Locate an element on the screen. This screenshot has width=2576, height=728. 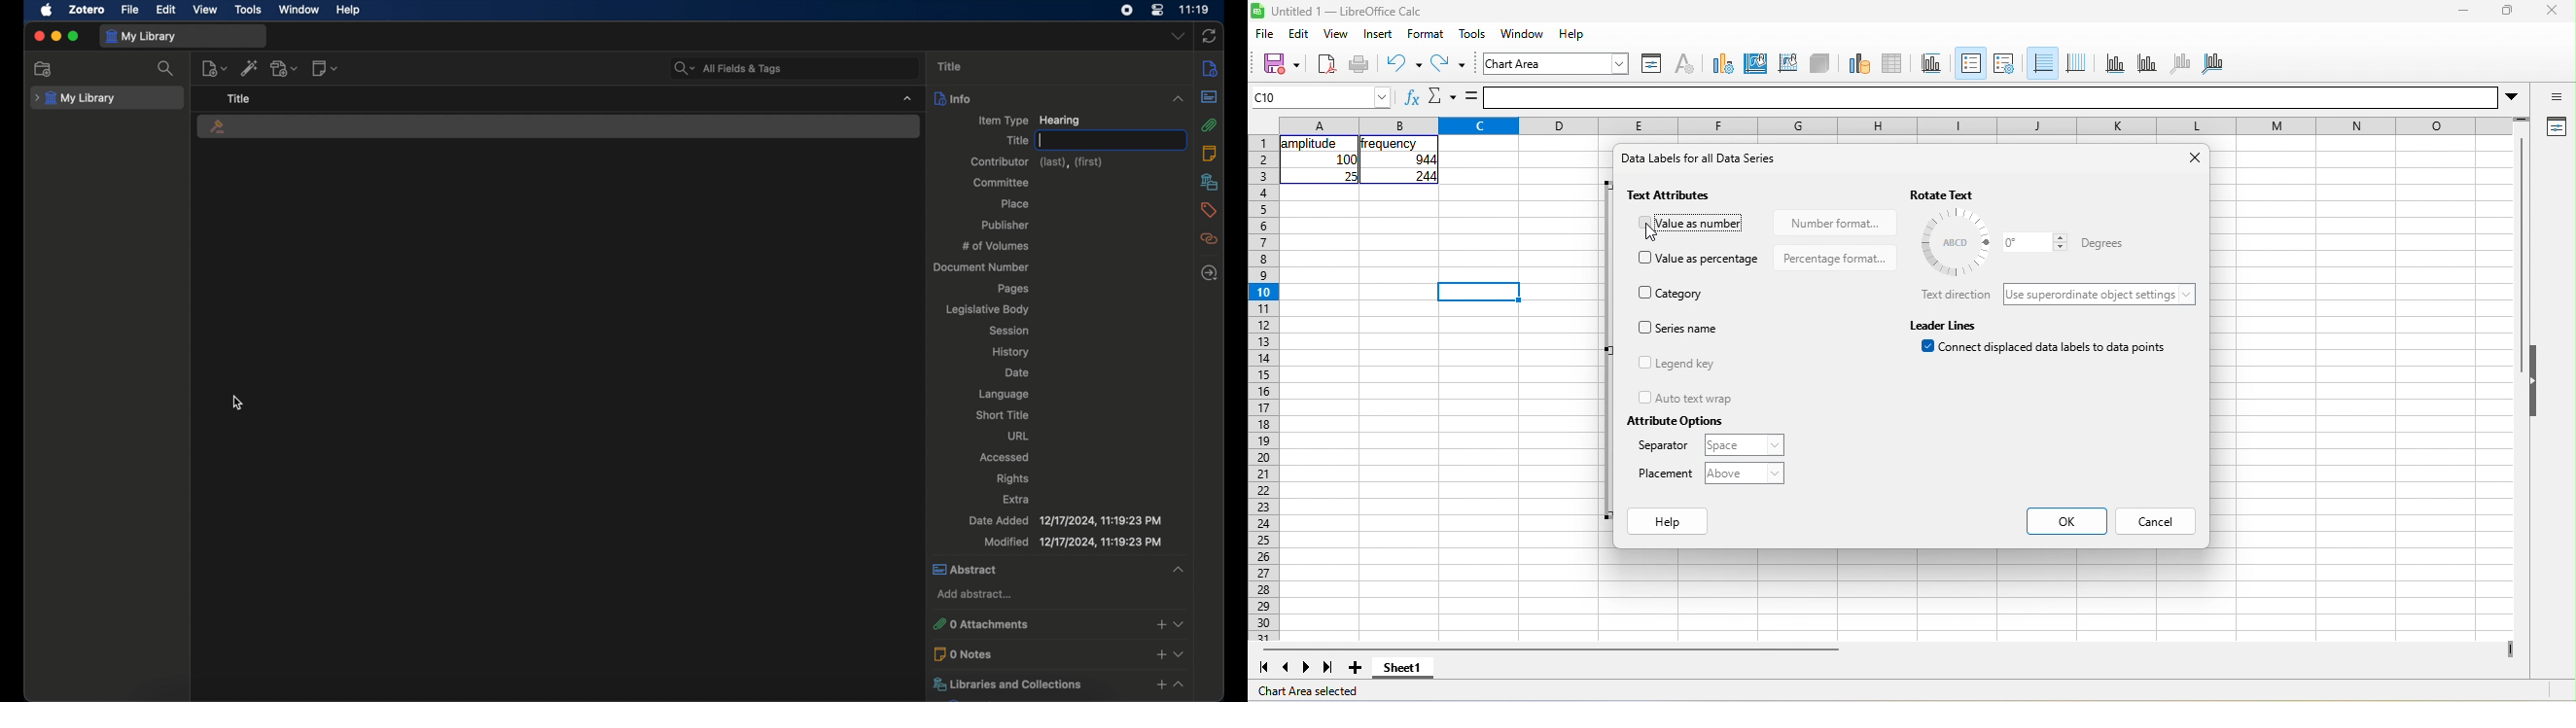
944 is located at coordinates (1416, 160).